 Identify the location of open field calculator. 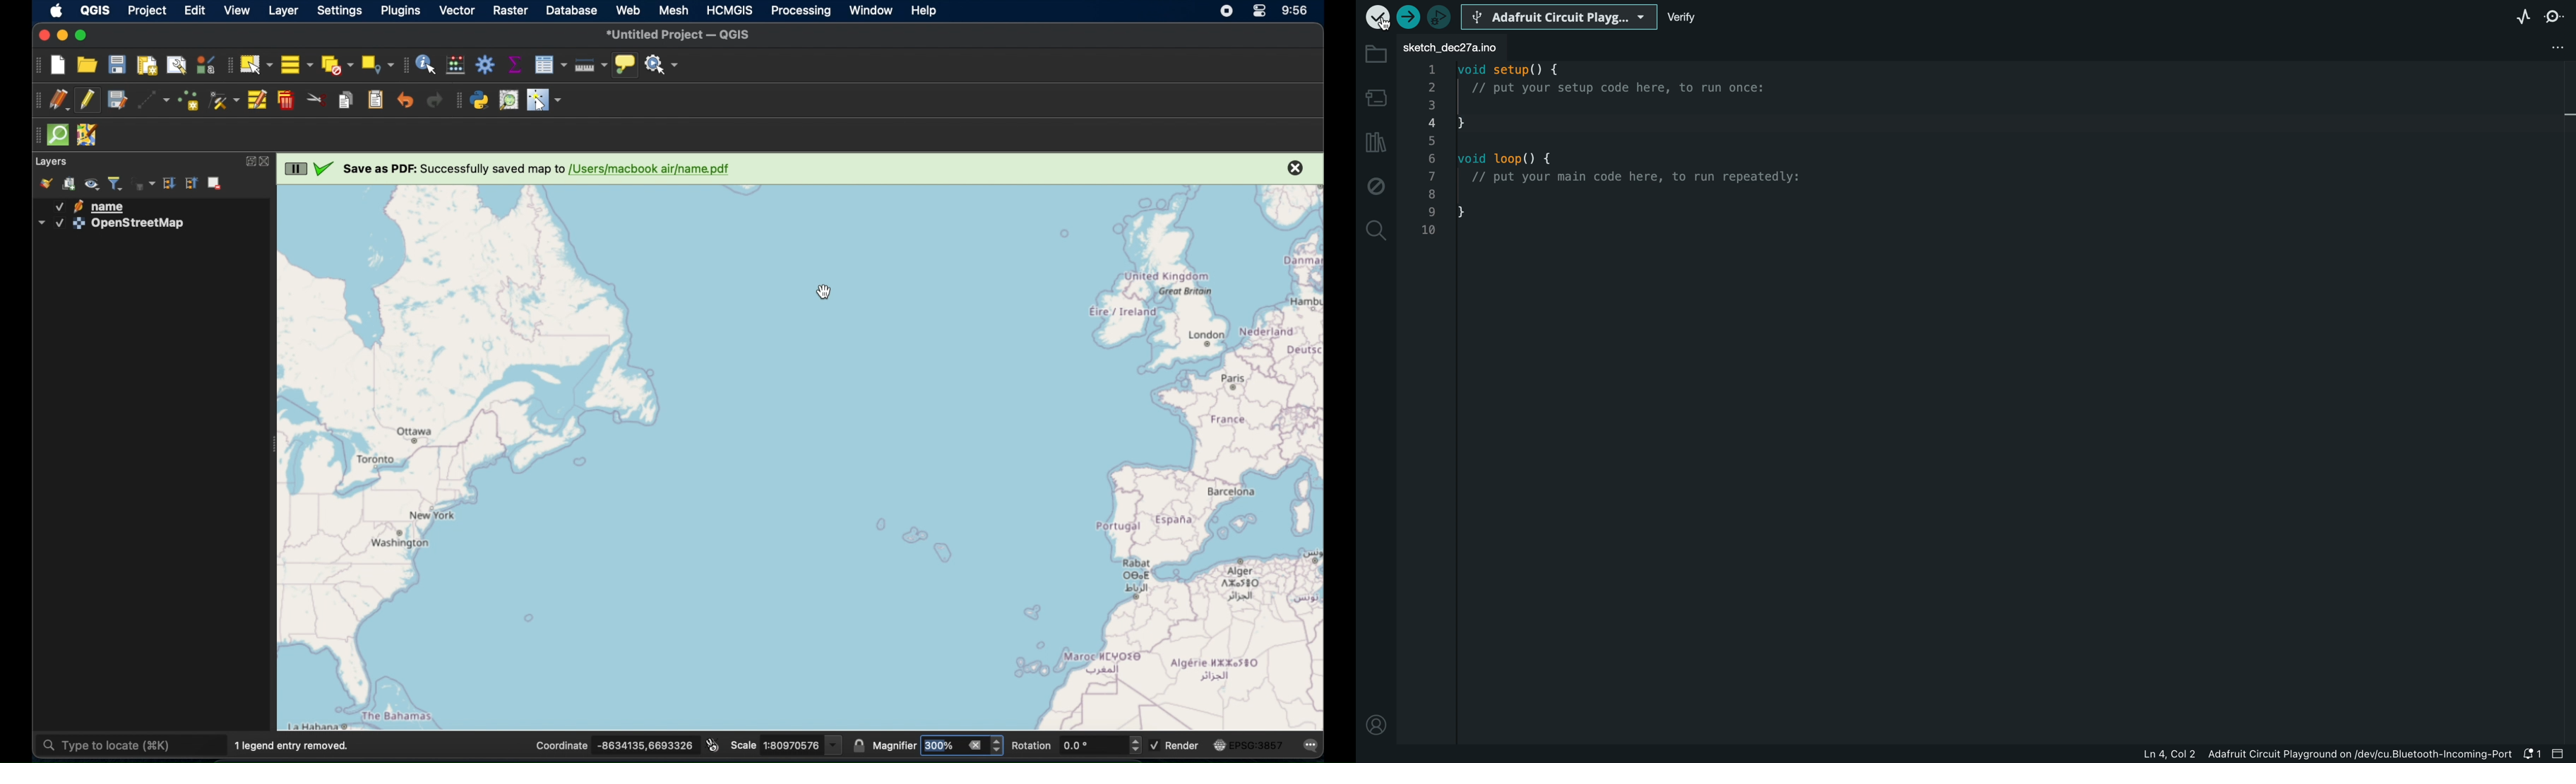
(455, 65).